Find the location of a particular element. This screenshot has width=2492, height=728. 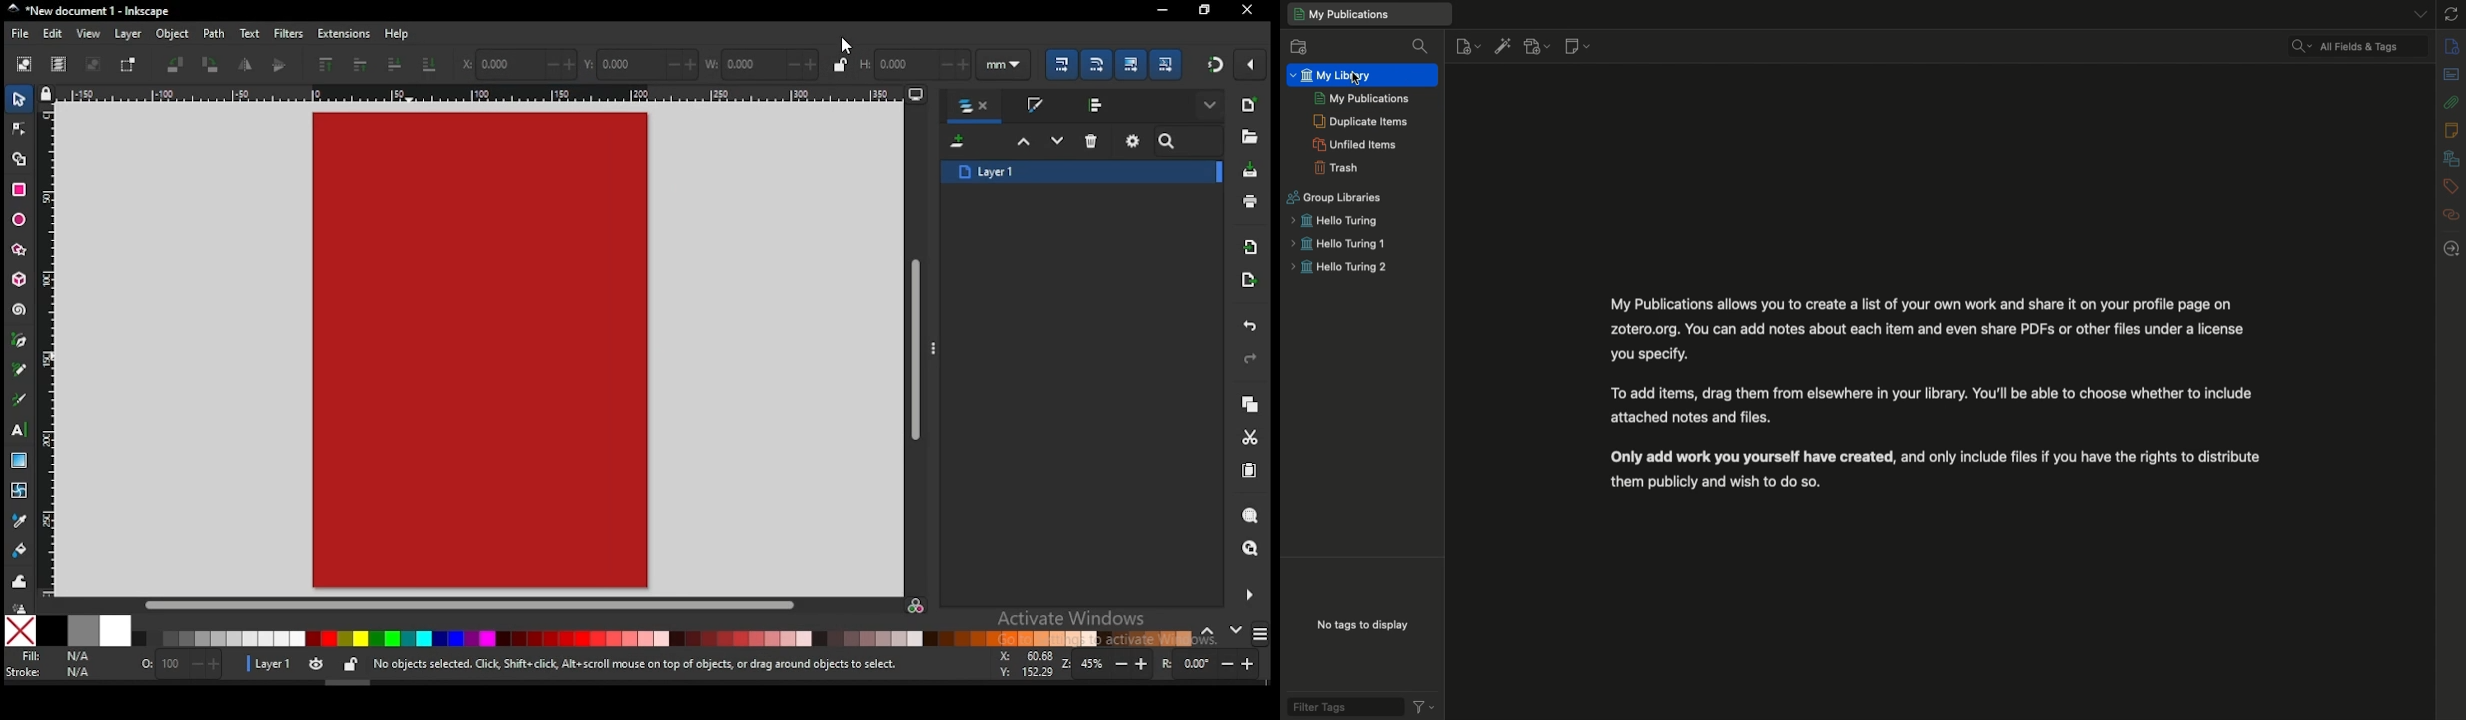

save is located at coordinates (1250, 169).